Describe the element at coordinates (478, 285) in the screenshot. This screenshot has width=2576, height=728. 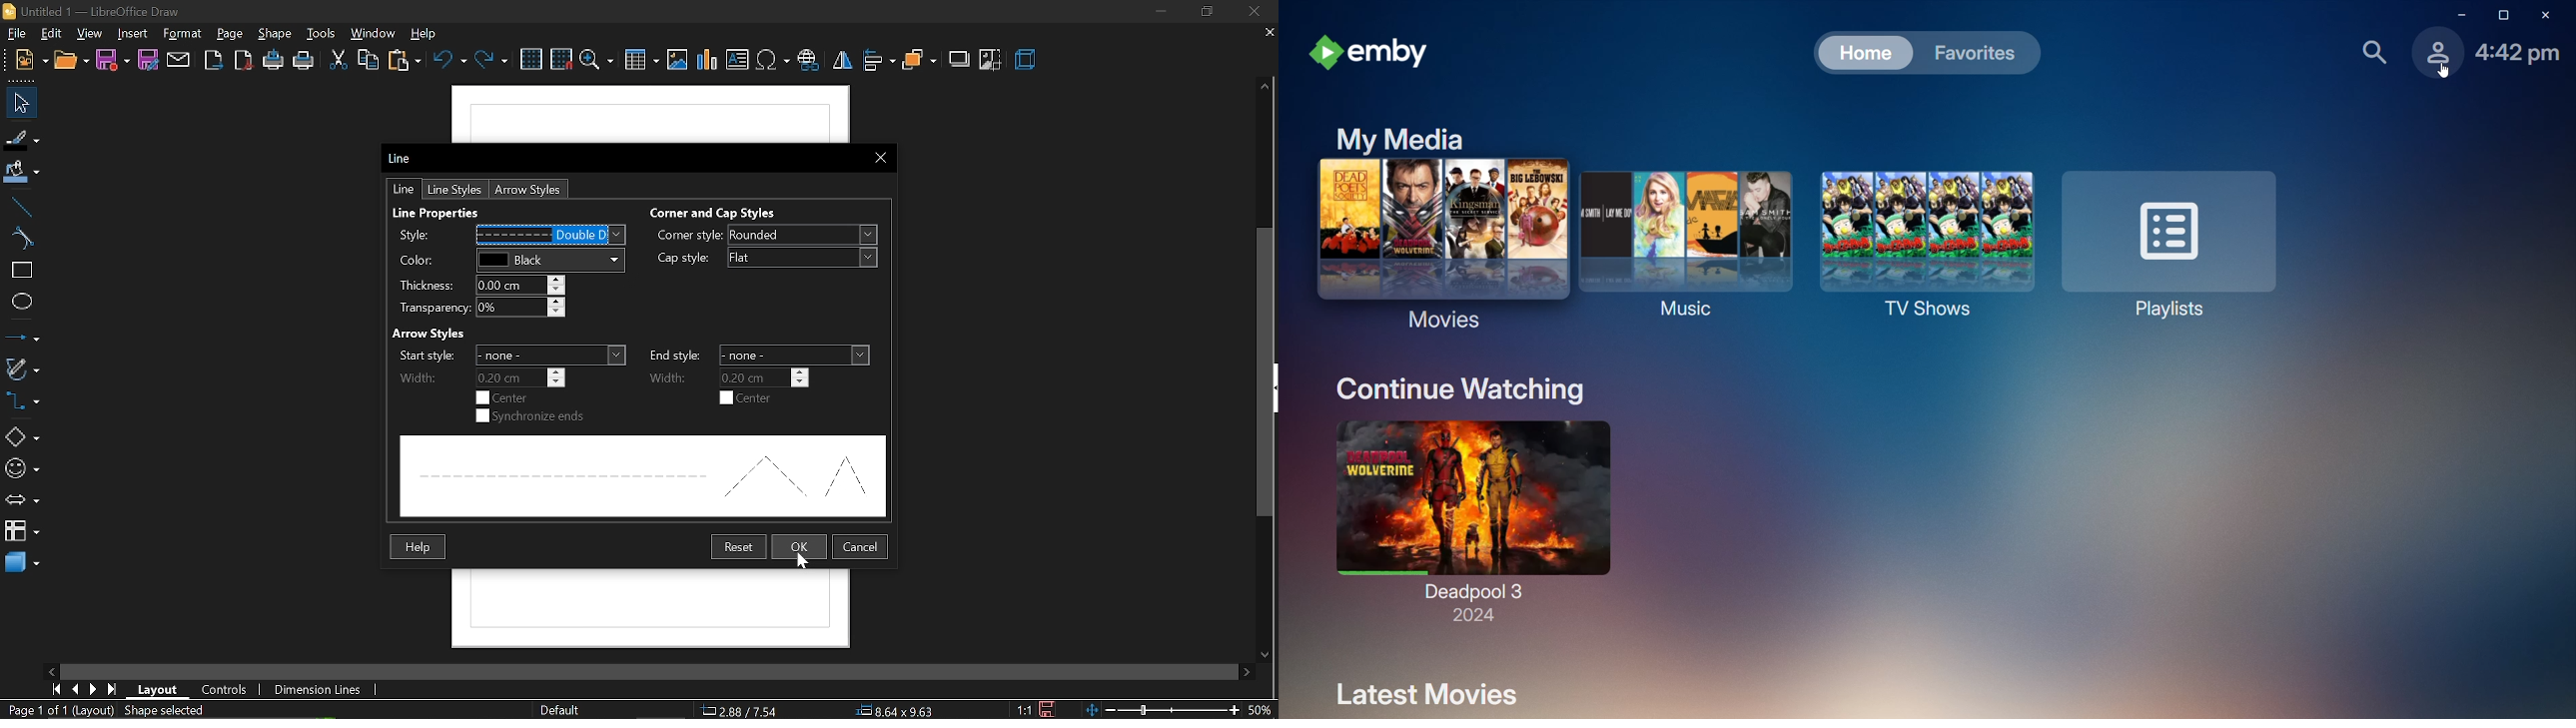
I see `thickness` at that location.